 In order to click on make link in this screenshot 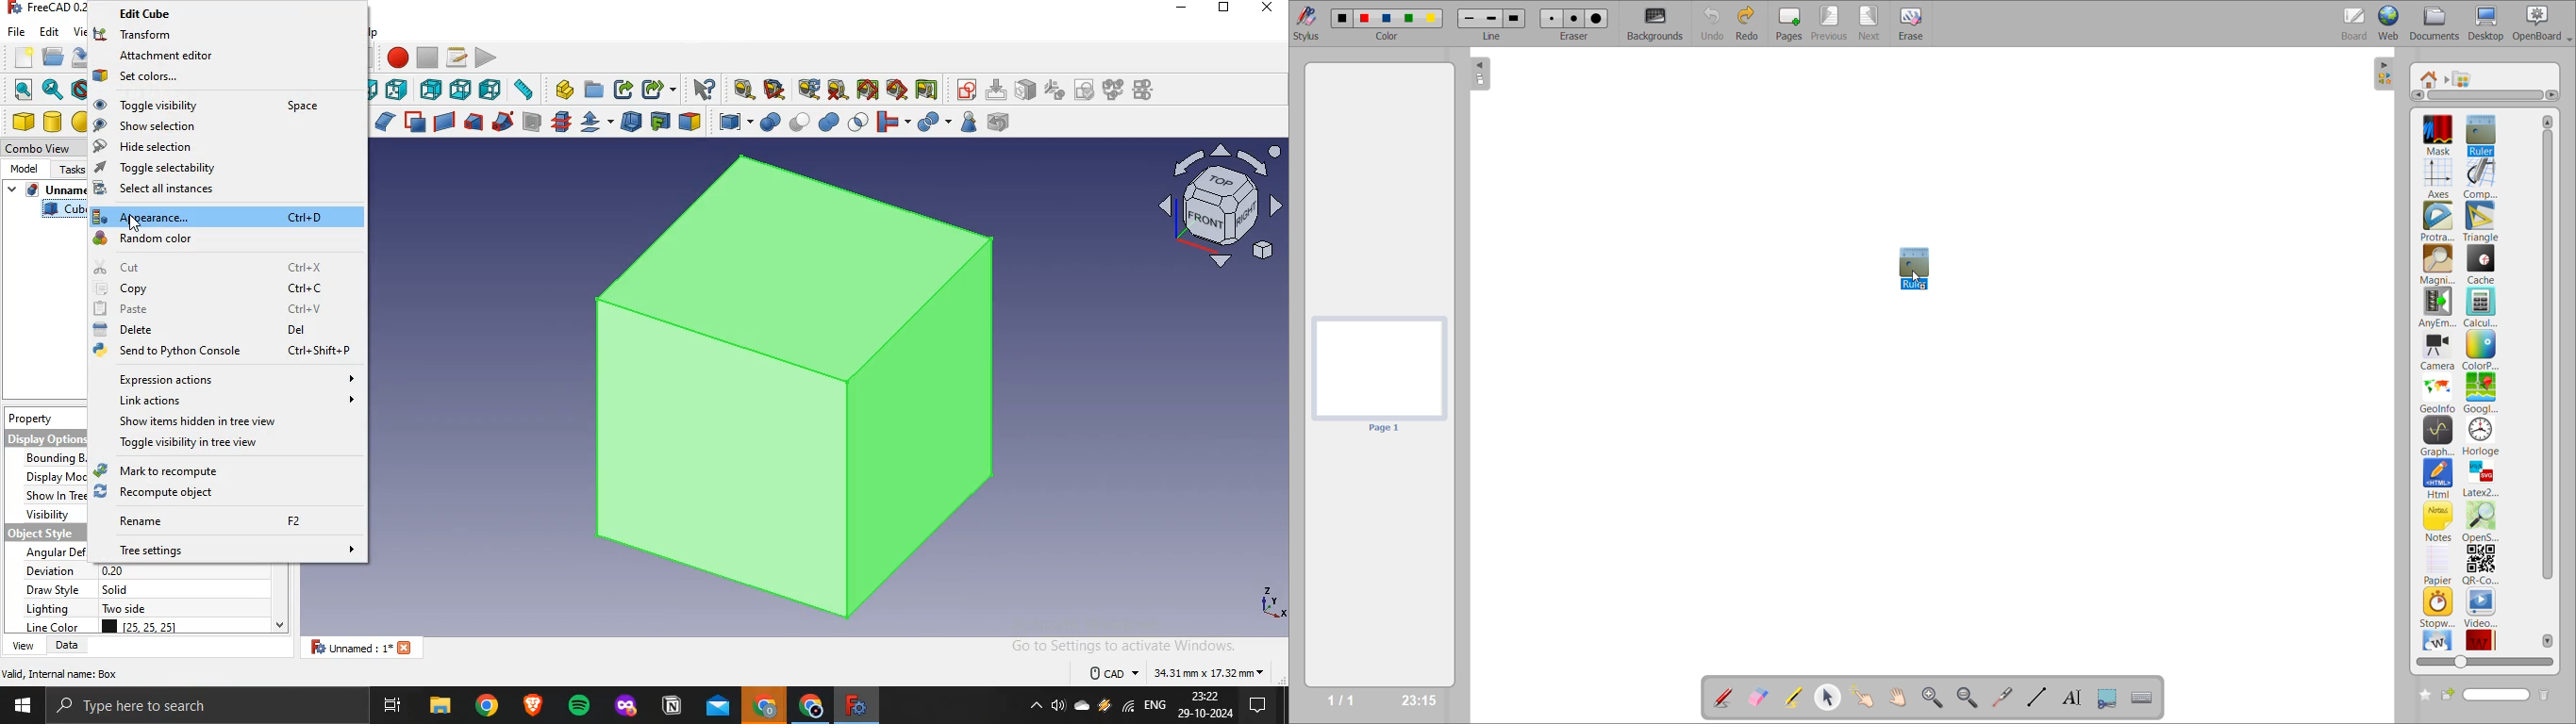, I will do `click(624, 90)`.